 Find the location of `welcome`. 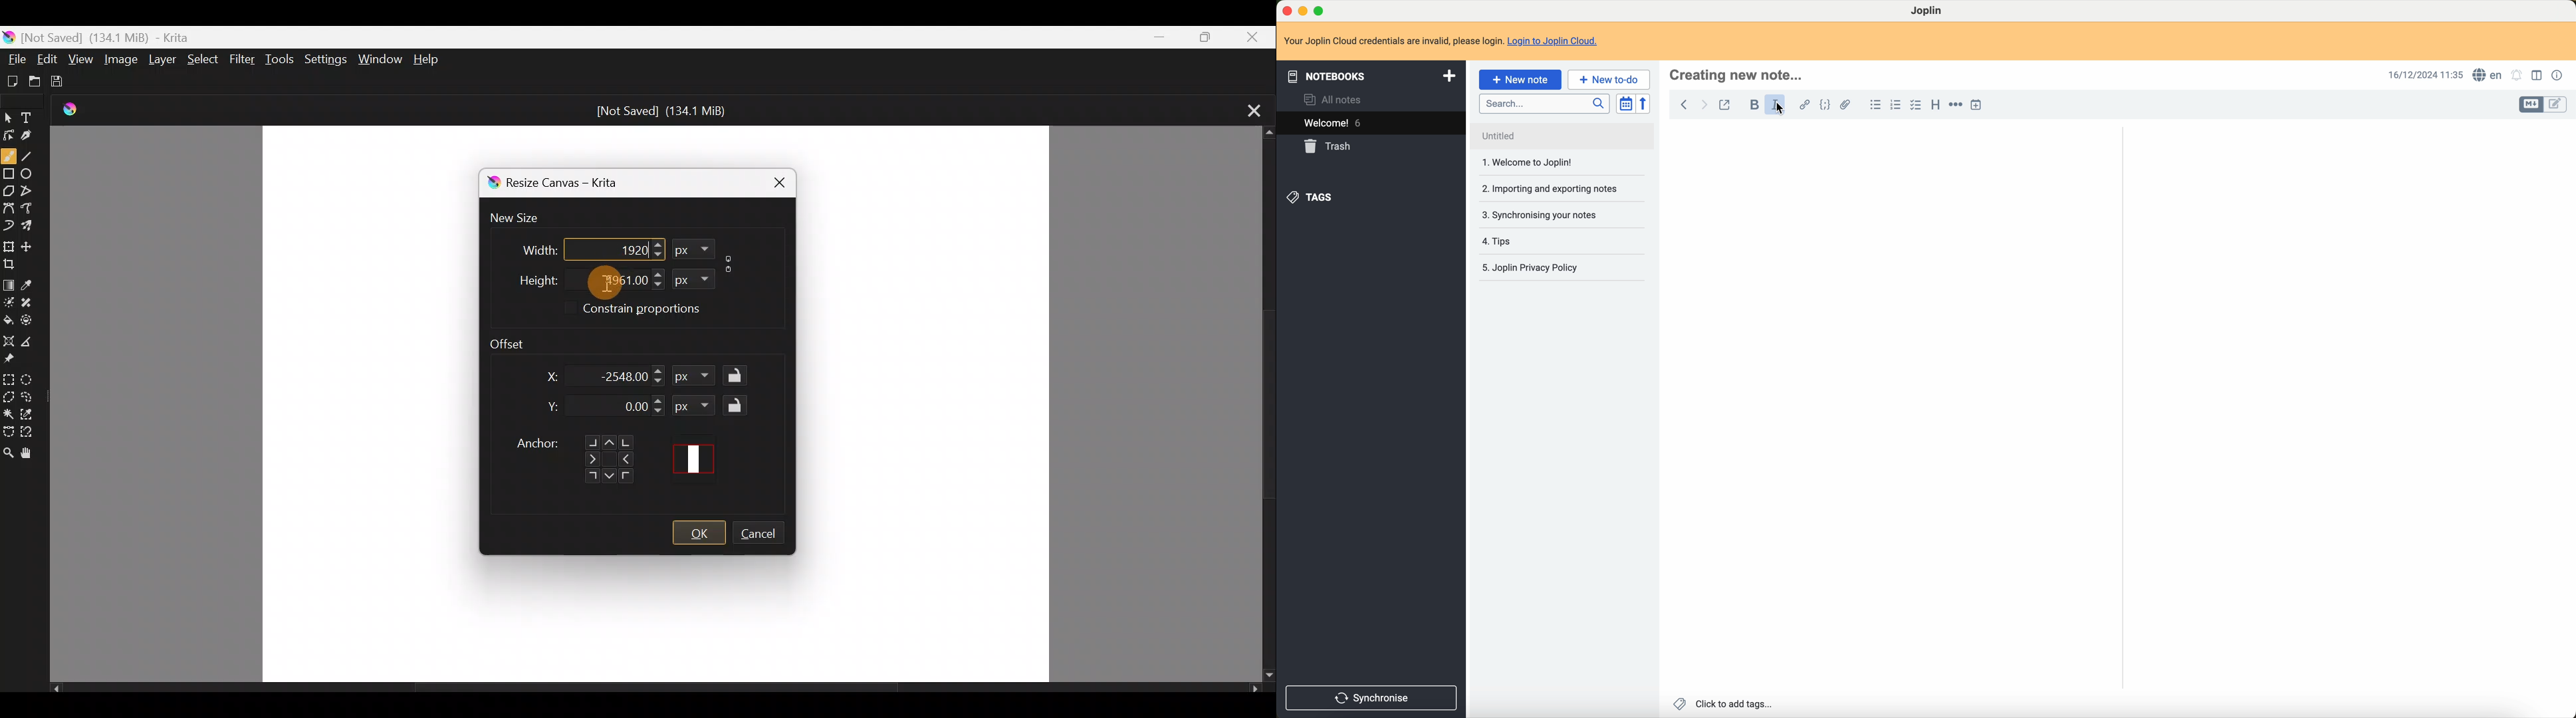

welcome is located at coordinates (1335, 124).